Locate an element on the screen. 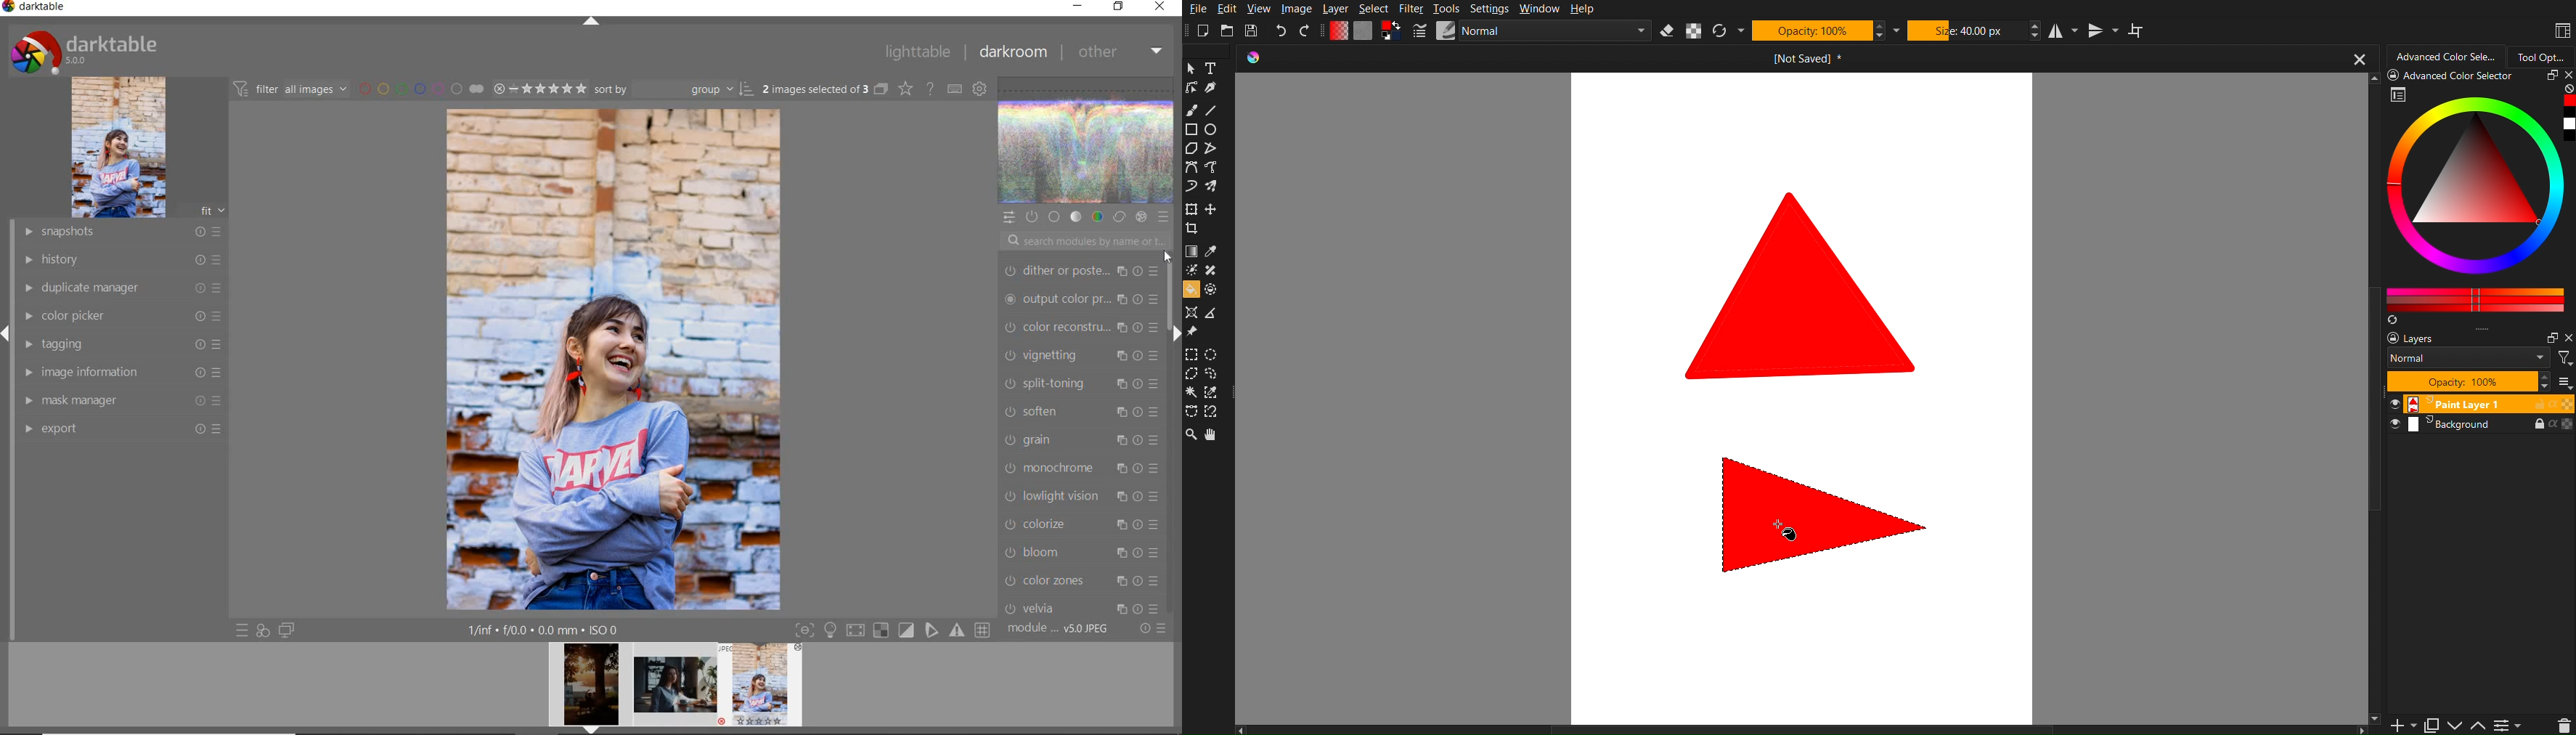 The width and height of the screenshot is (2576, 756). COLLAPSE GROUPED  IMAGES is located at coordinates (881, 88).